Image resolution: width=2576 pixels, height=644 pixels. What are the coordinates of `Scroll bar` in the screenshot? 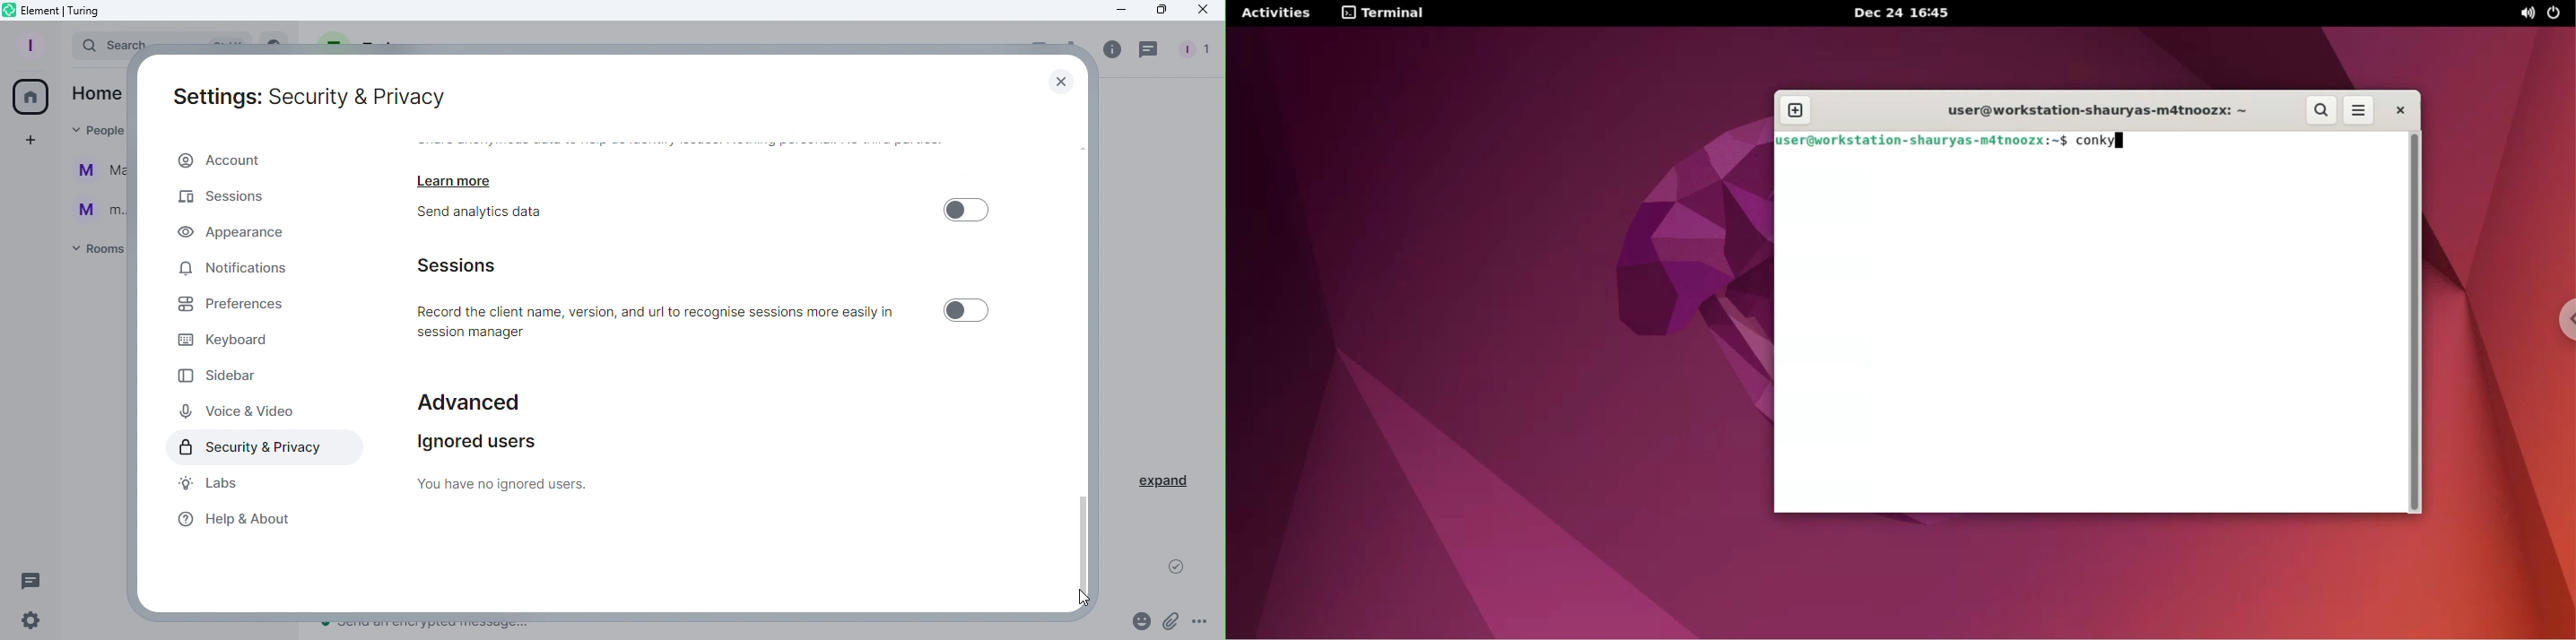 It's located at (1086, 369).